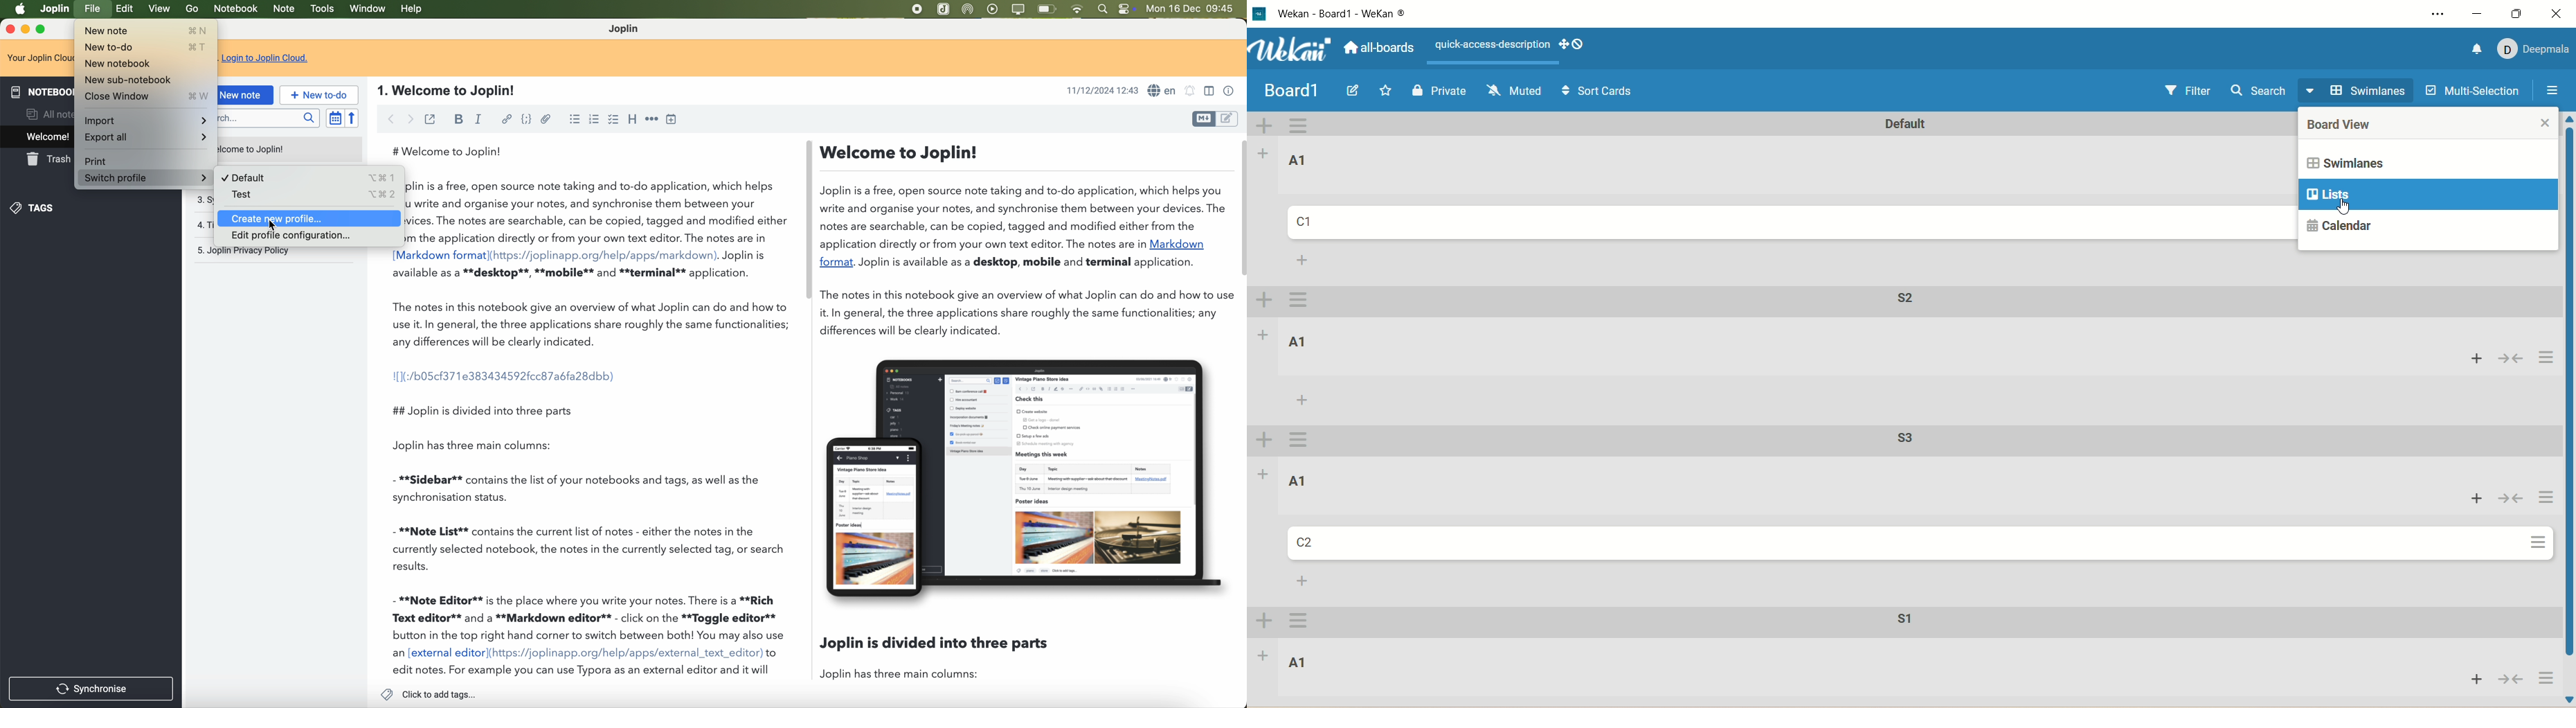 This screenshot has height=728, width=2576. Describe the element at coordinates (1163, 91) in the screenshot. I see `language` at that location.